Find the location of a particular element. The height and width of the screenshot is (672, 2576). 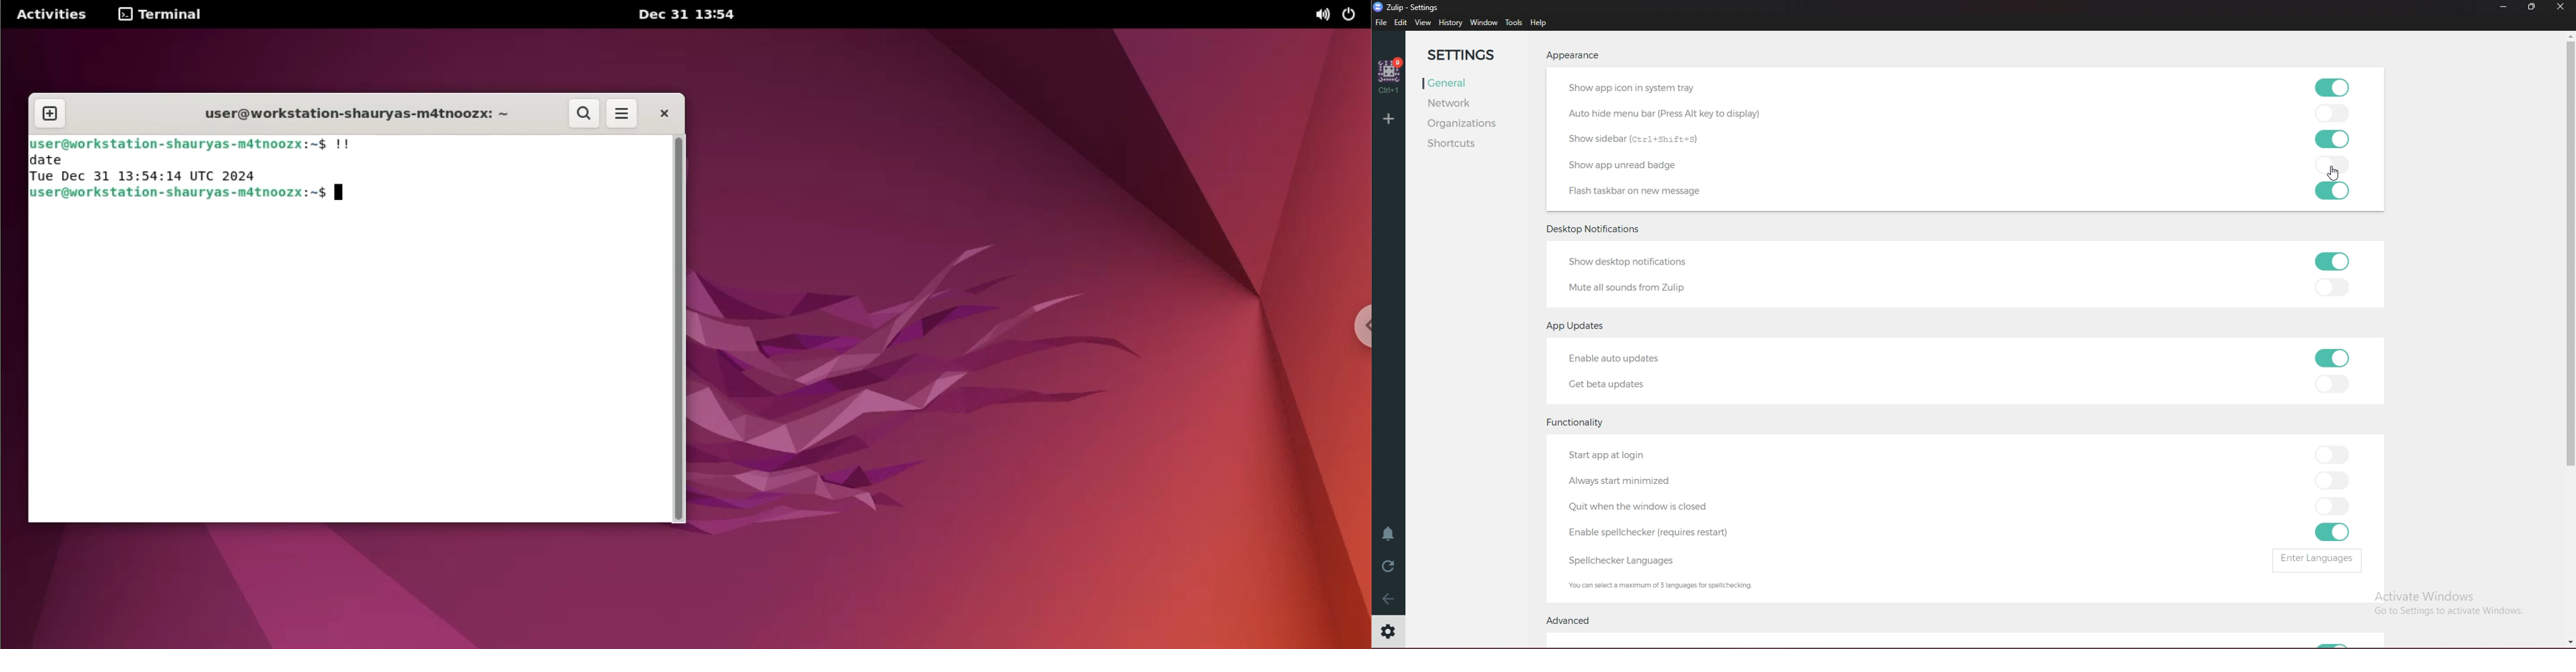

Shortcuts is located at coordinates (1466, 143).